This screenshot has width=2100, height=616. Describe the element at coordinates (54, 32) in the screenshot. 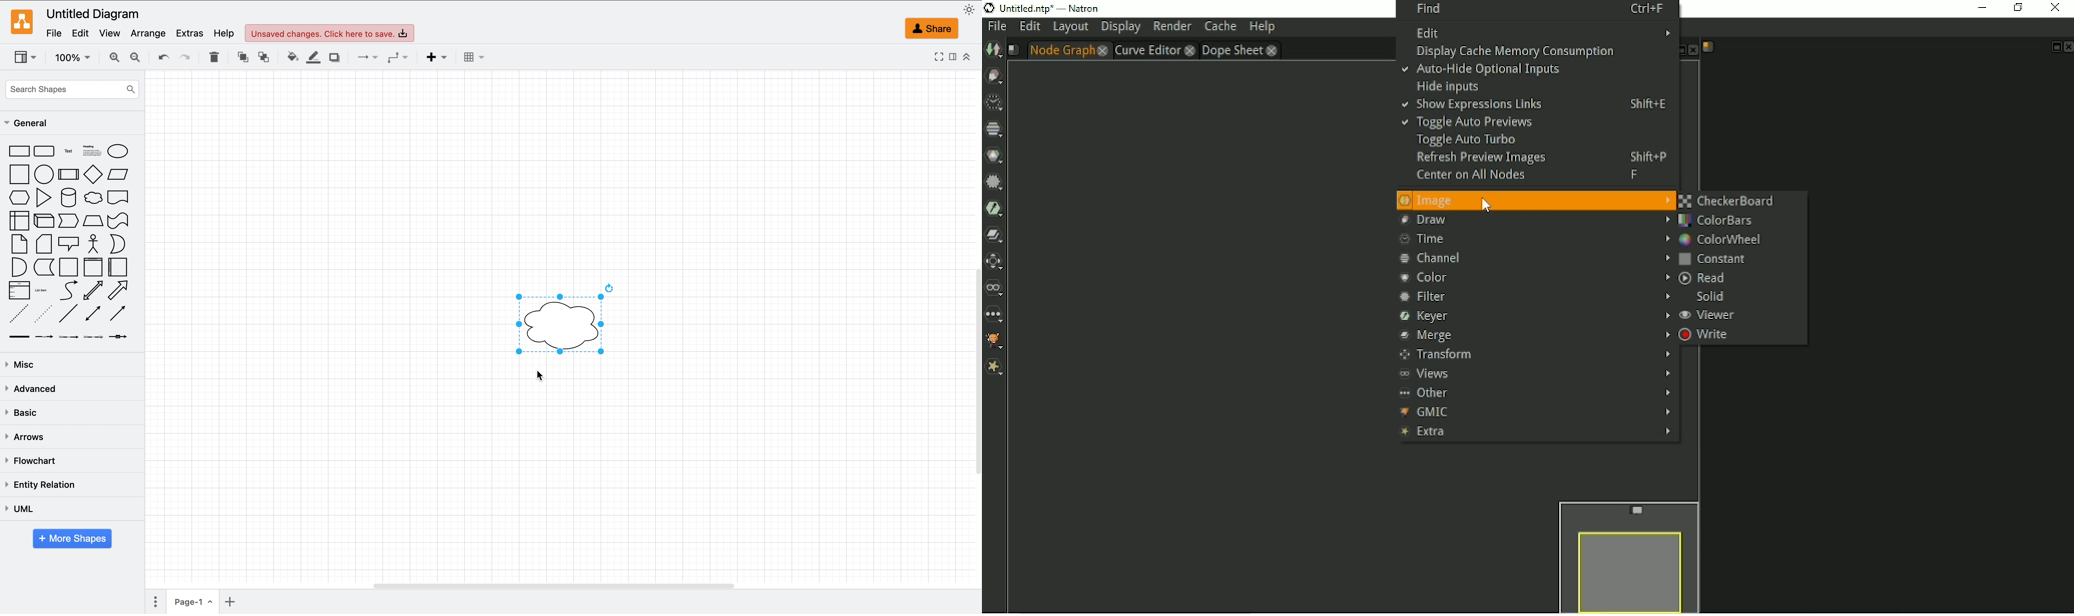

I see `file` at that location.